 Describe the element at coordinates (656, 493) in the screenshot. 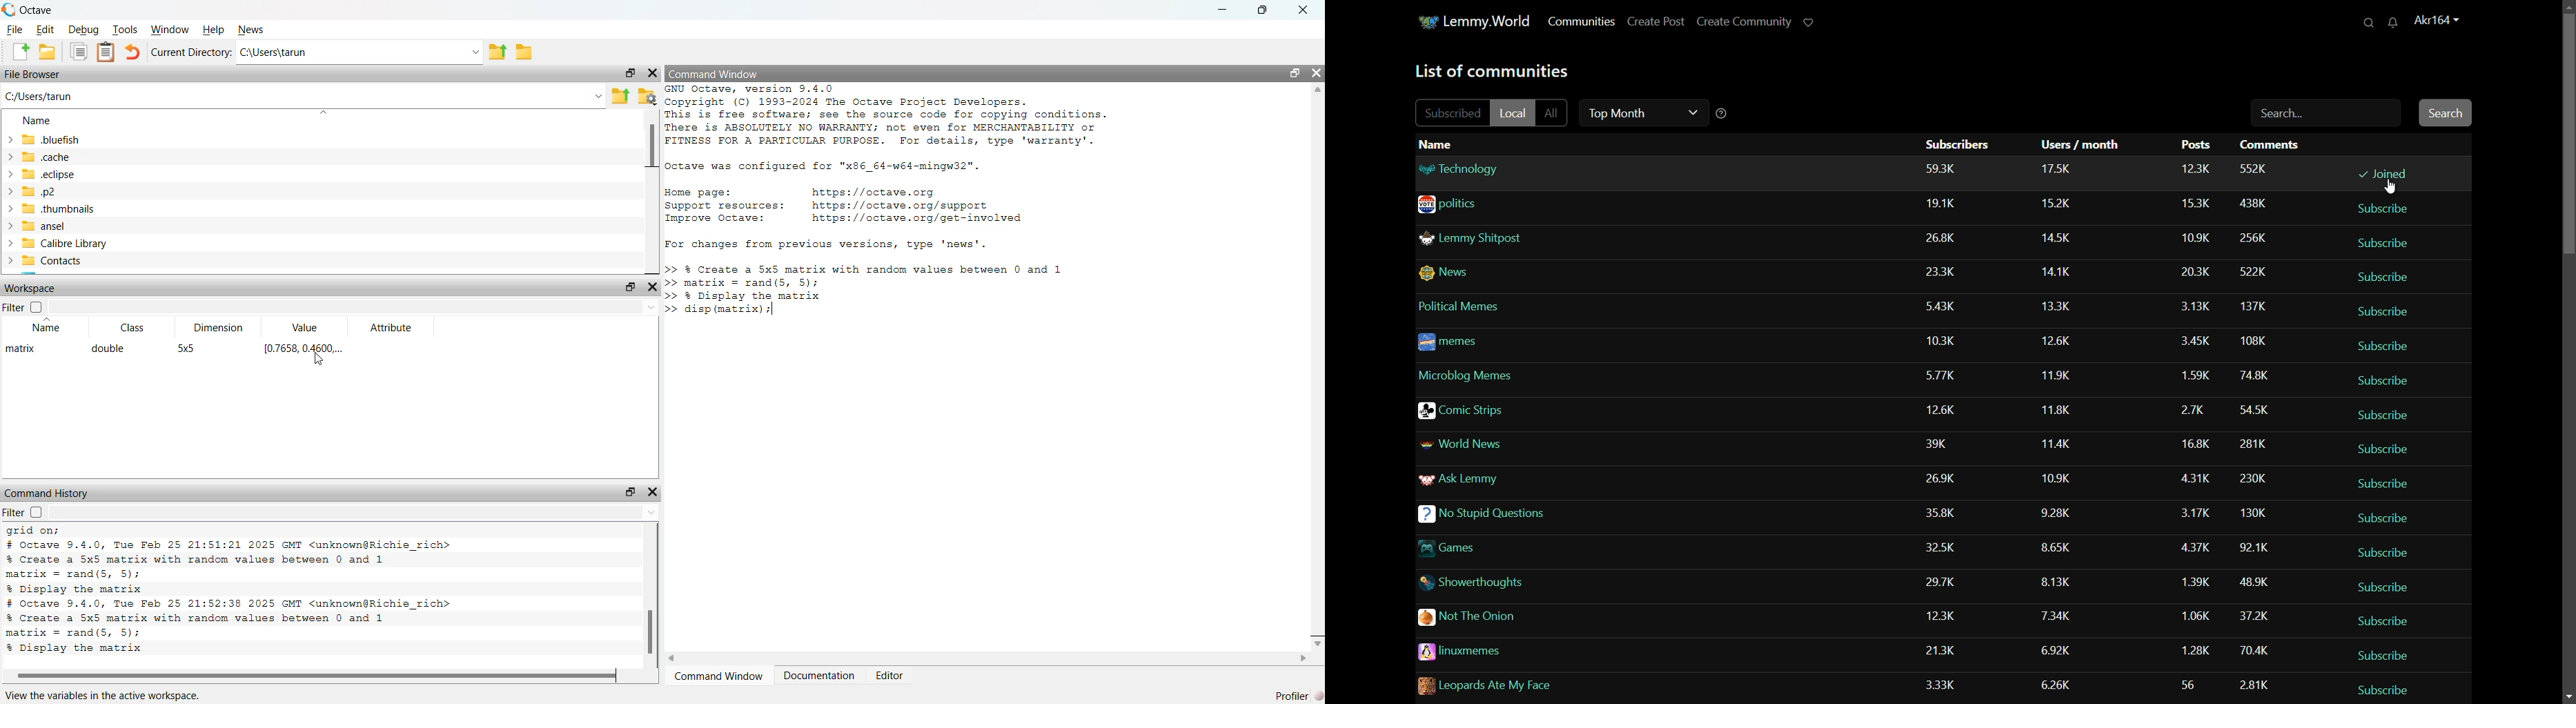

I see `close` at that location.